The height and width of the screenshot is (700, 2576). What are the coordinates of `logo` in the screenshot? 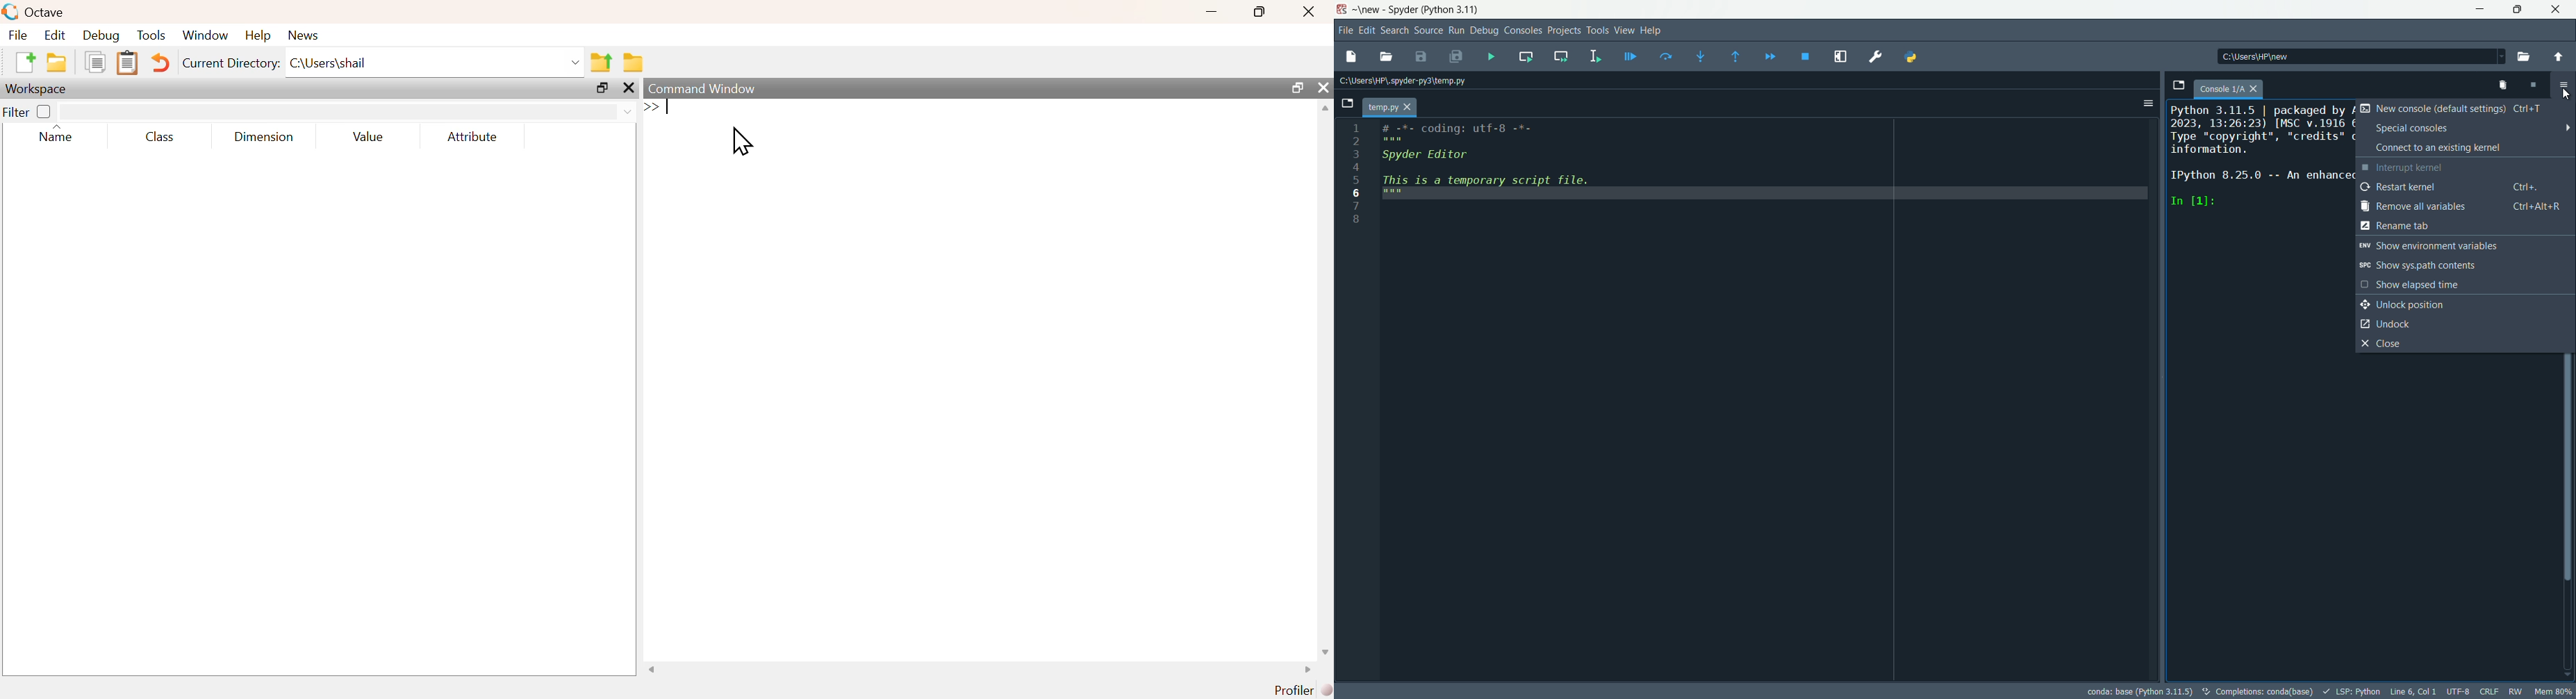 It's located at (11, 11).